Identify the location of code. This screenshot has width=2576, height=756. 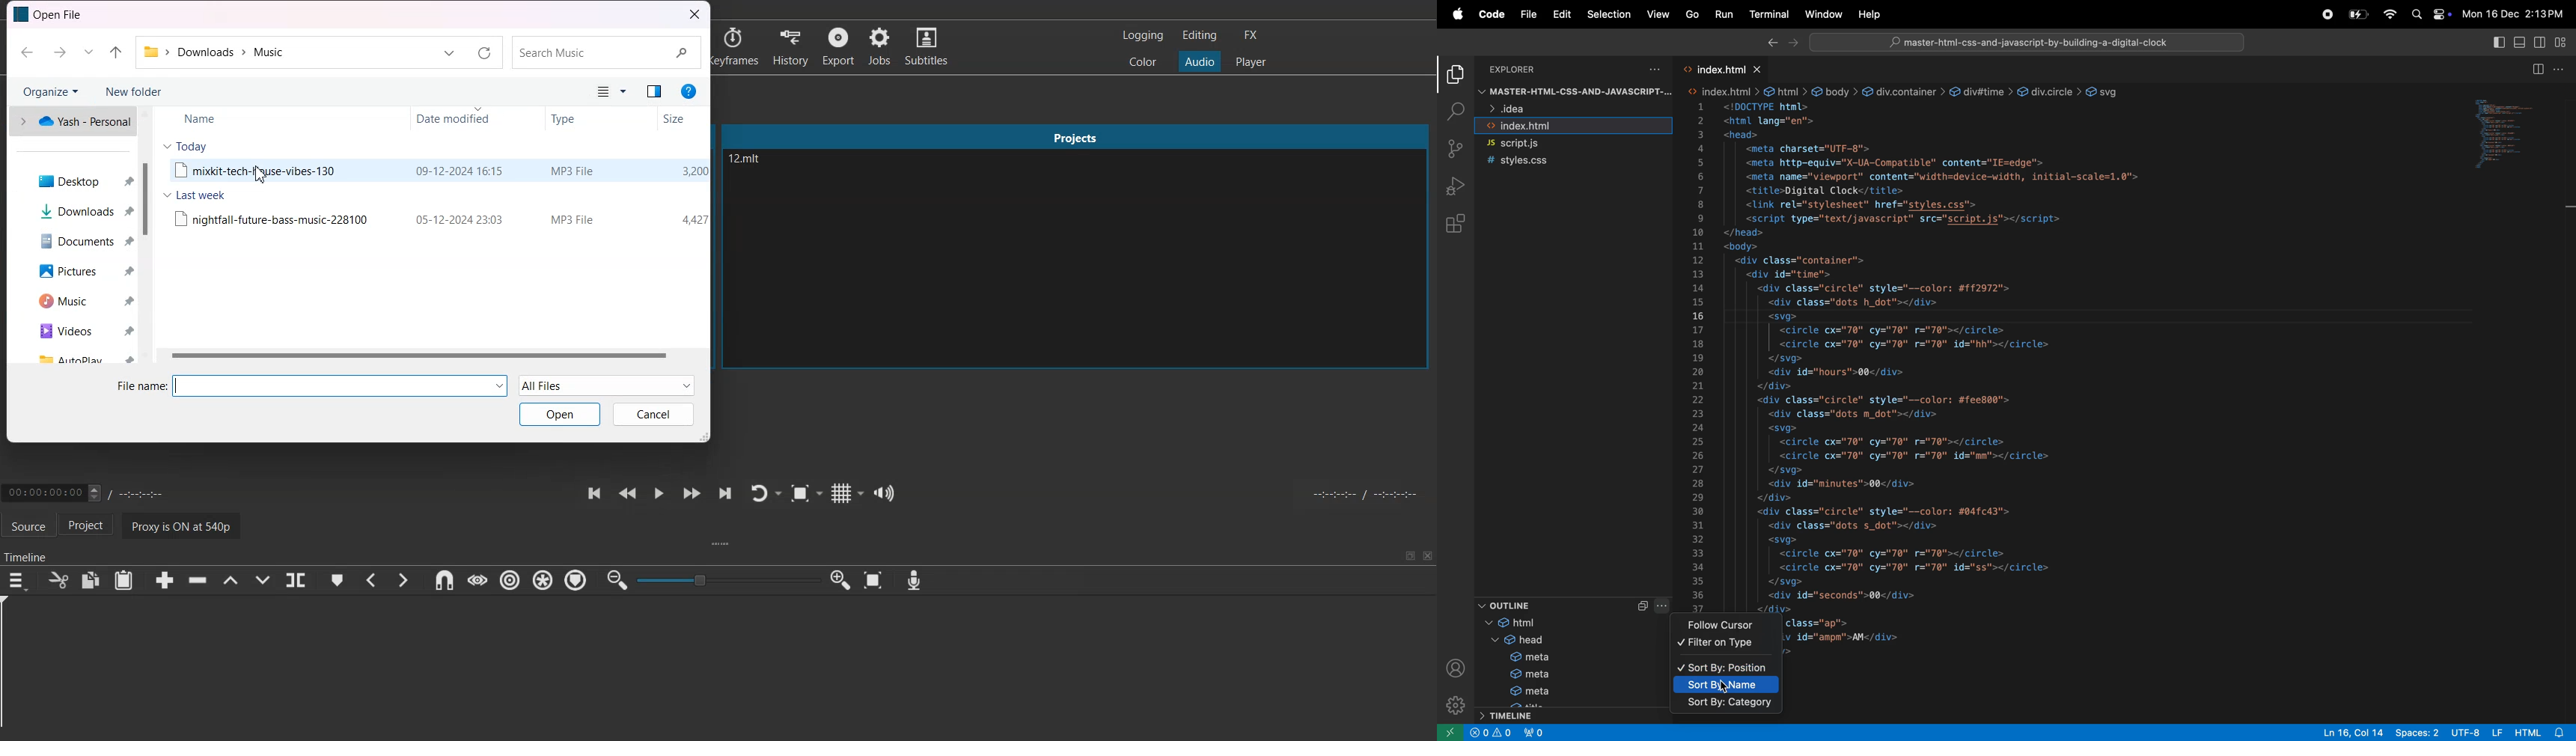
(1489, 15).